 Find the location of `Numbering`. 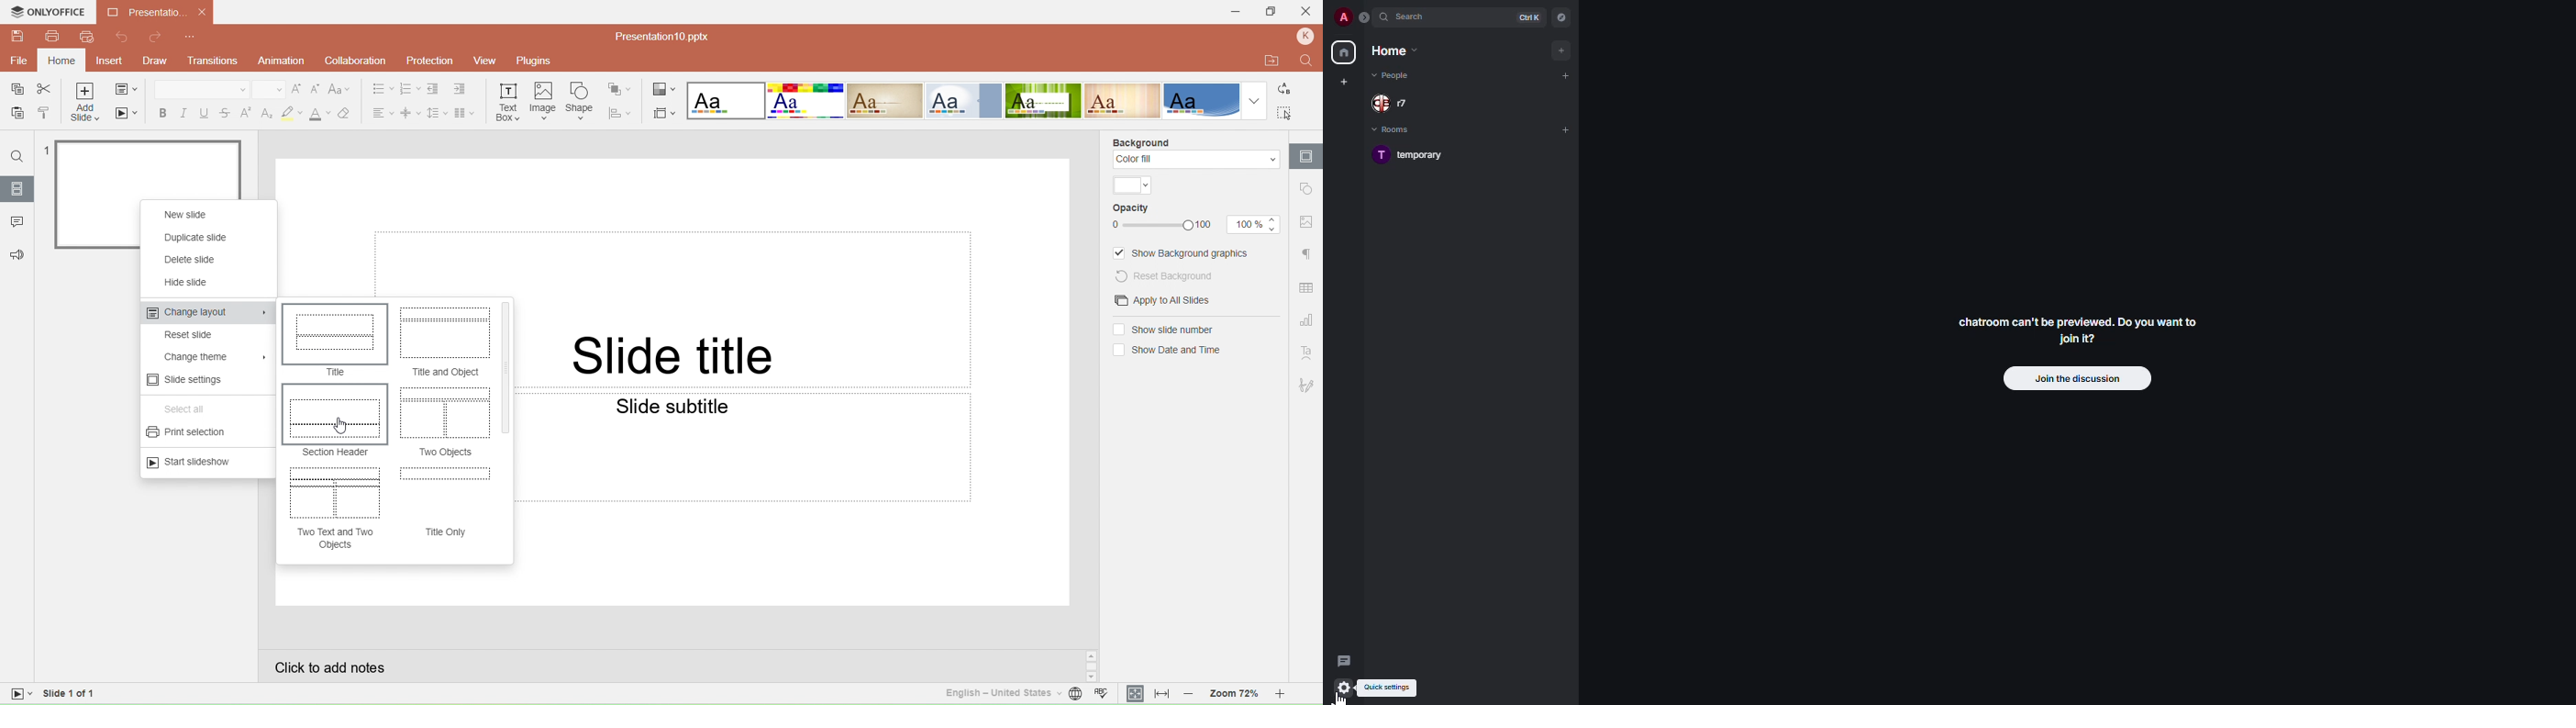

Numbering is located at coordinates (409, 90).